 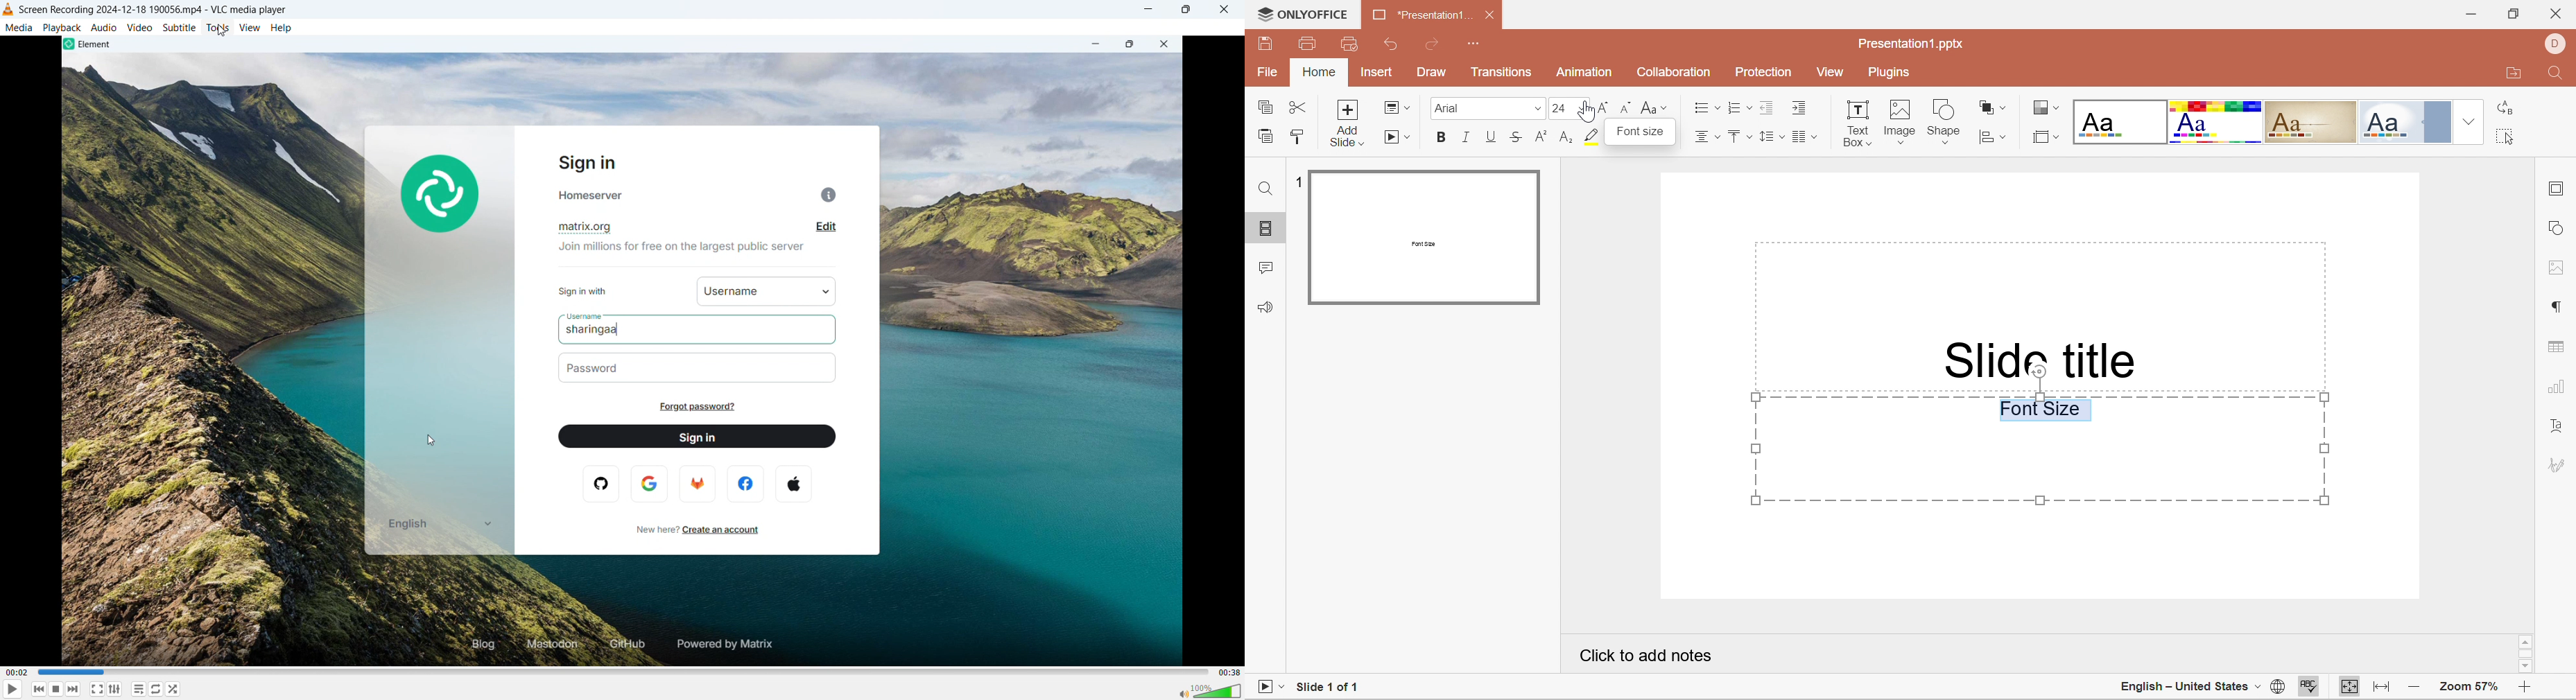 What do you see at coordinates (700, 334) in the screenshot?
I see `sharingaa` at bounding box center [700, 334].